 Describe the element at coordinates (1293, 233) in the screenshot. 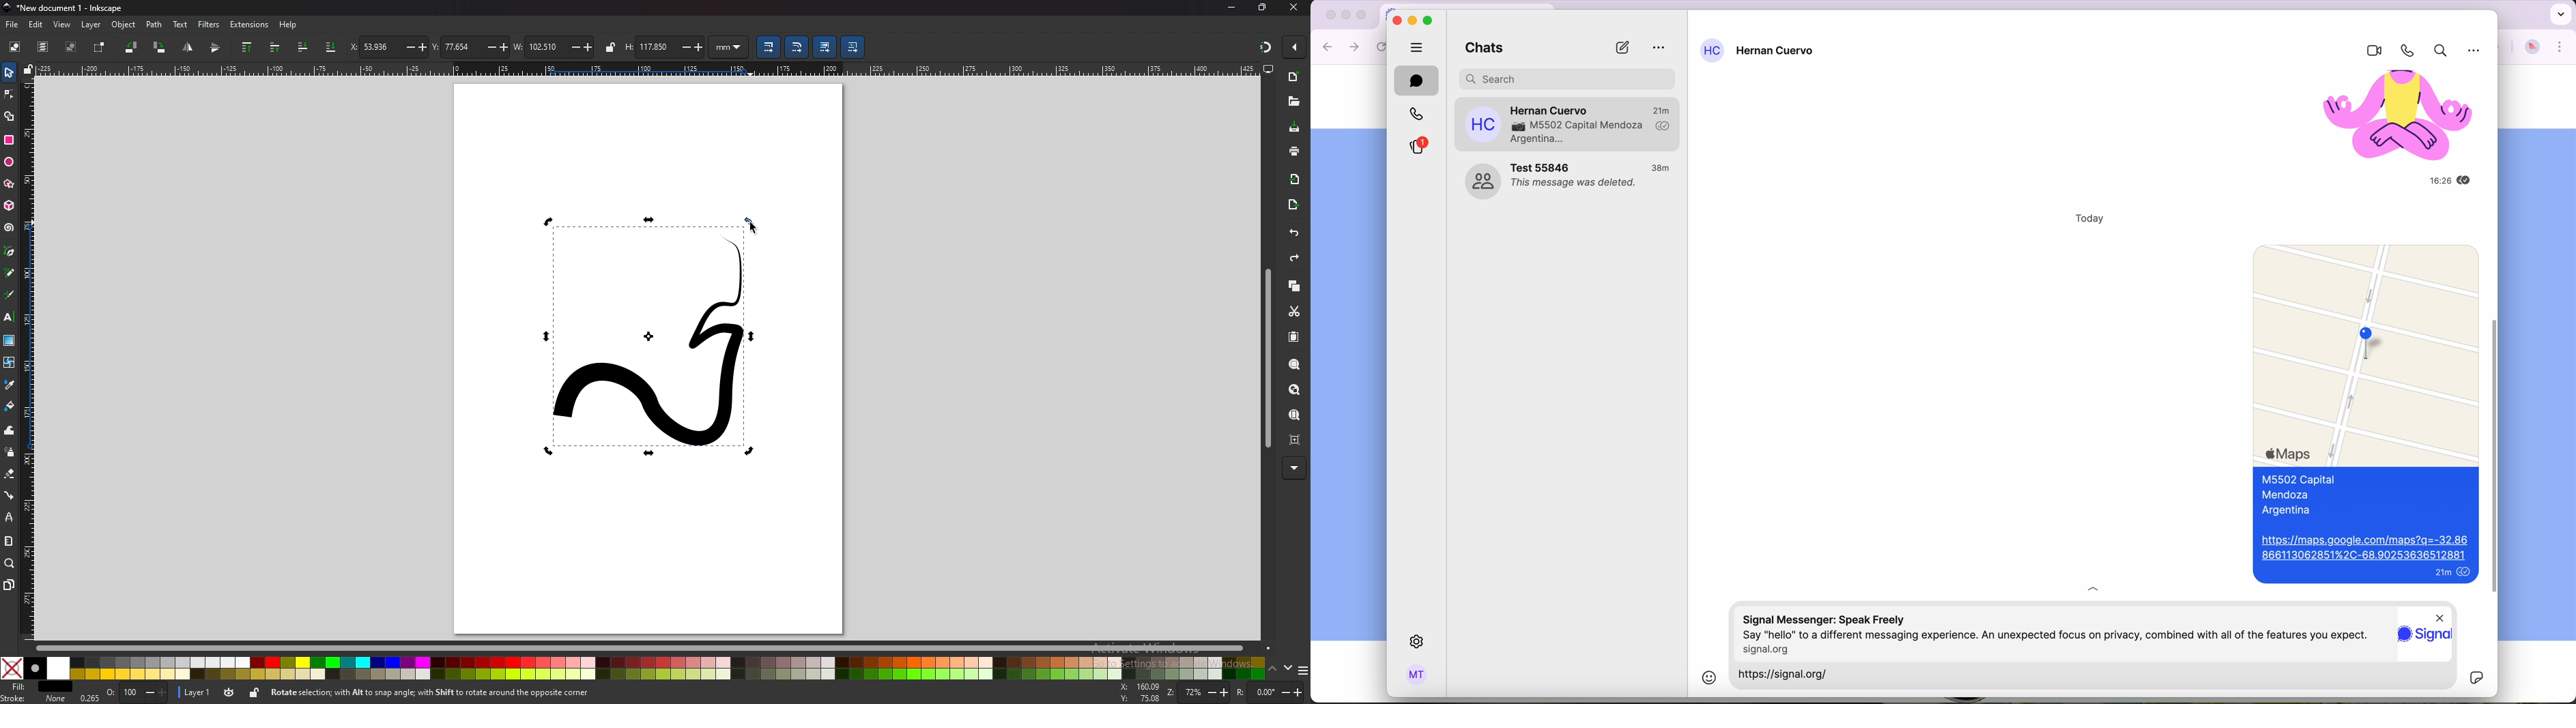

I see `UNDO` at that location.